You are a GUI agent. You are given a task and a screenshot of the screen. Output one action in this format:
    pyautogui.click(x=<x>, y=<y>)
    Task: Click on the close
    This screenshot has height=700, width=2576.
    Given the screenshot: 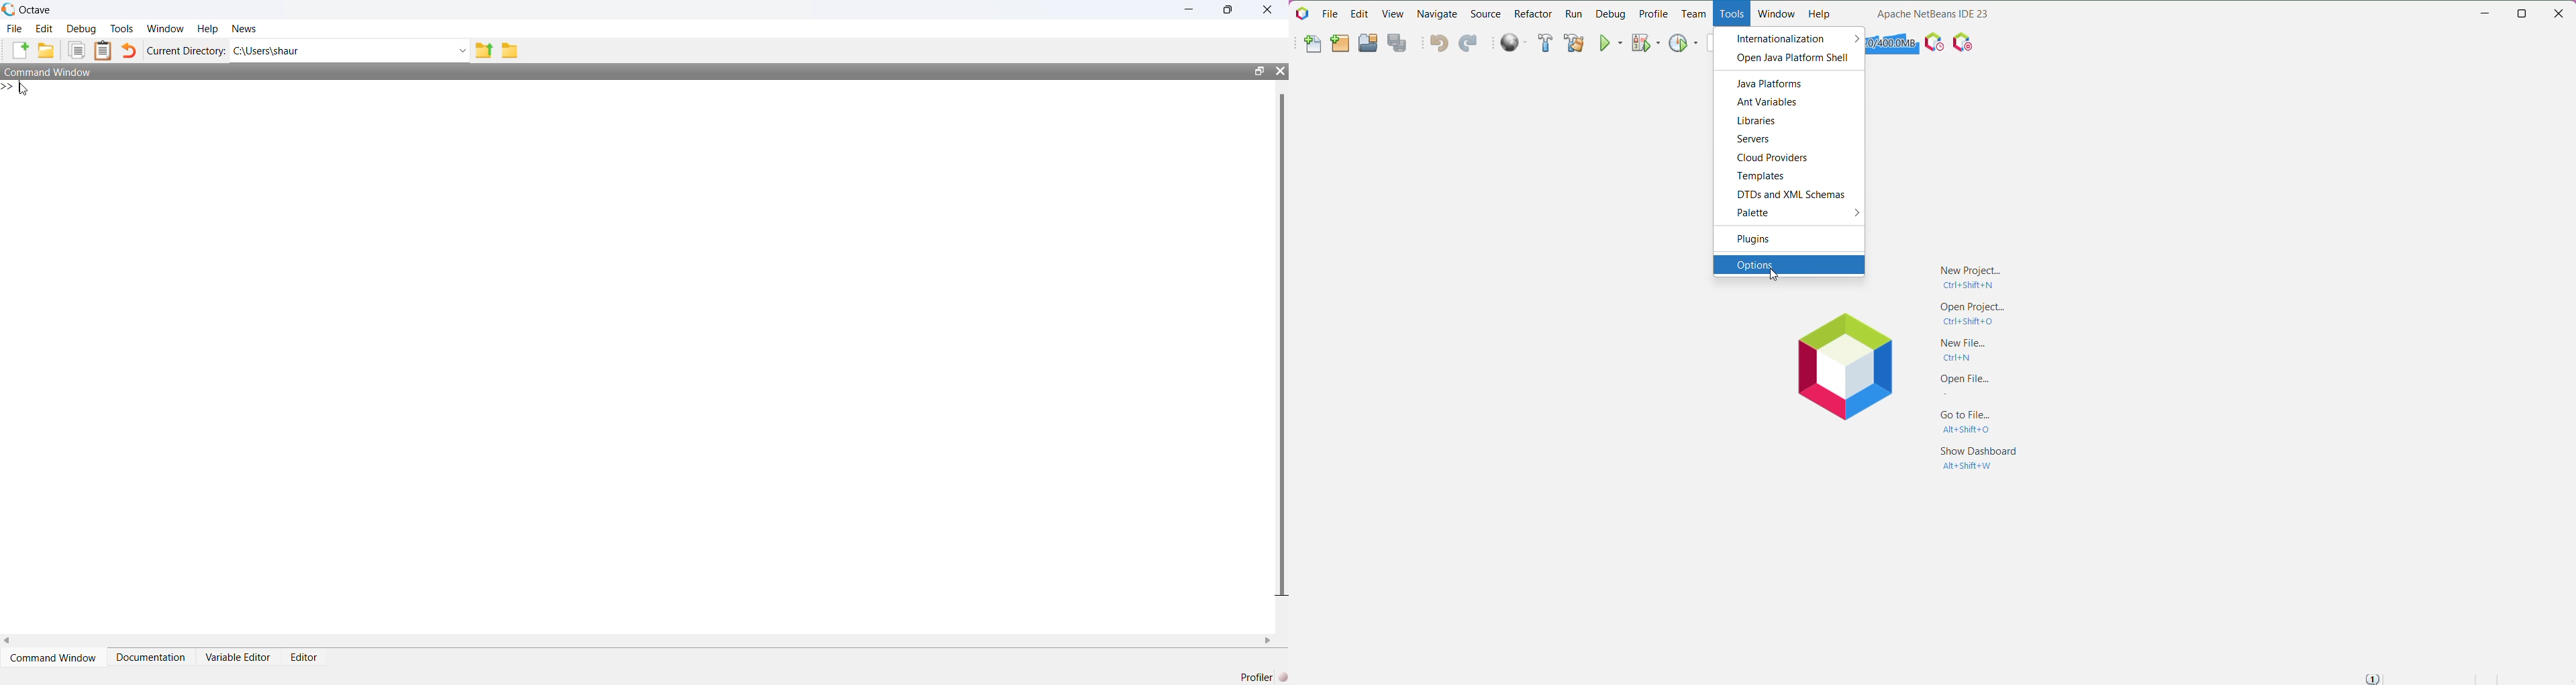 What is the action you would take?
    pyautogui.click(x=1280, y=71)
    